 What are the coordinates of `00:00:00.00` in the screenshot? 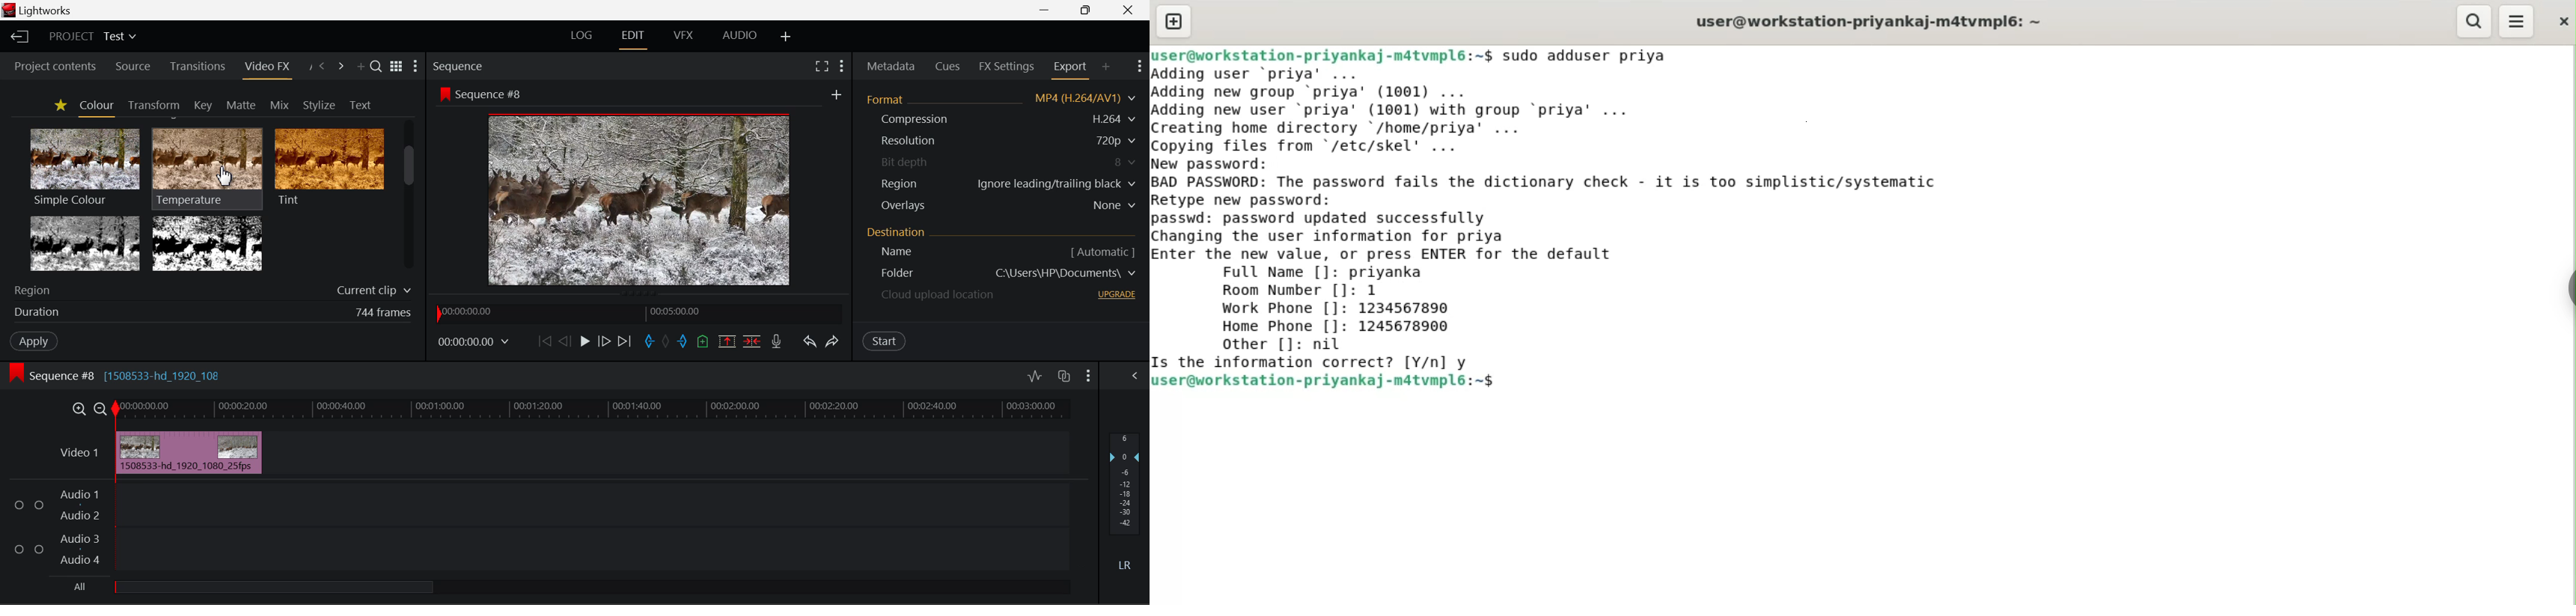 It's located at (475, 342).